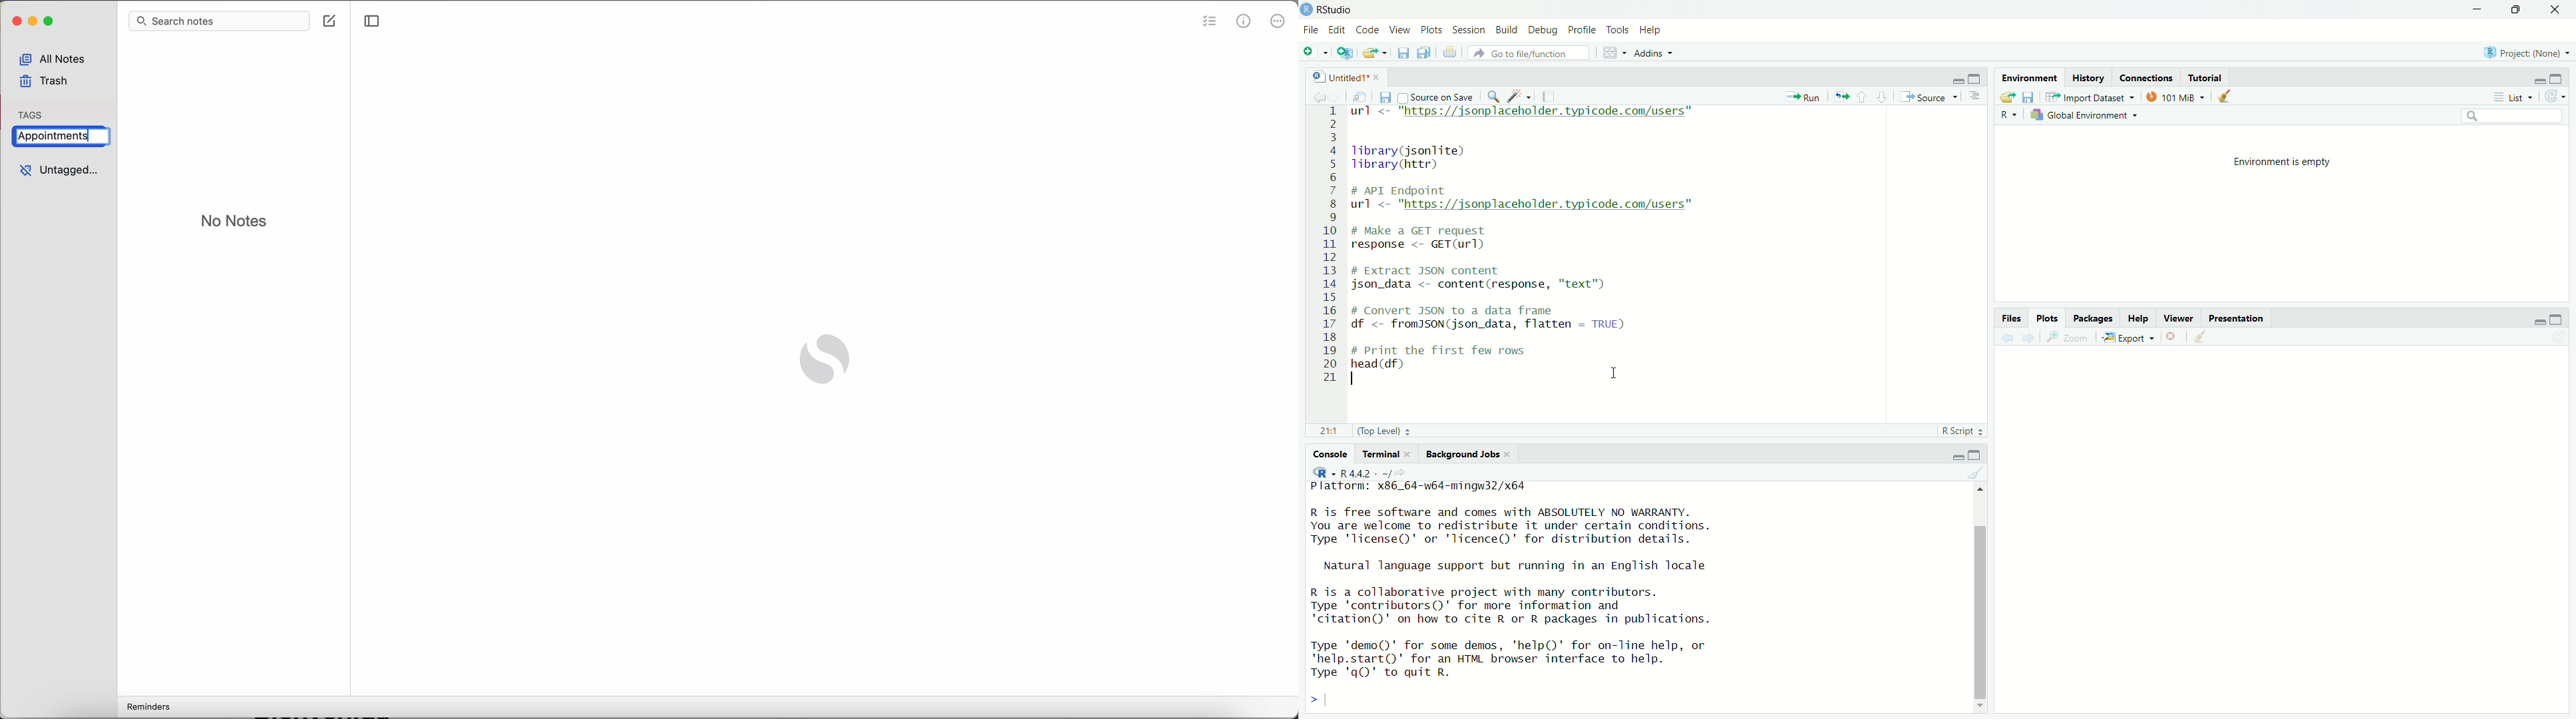  I want to click on Untitled 1, so click(1347, 77).